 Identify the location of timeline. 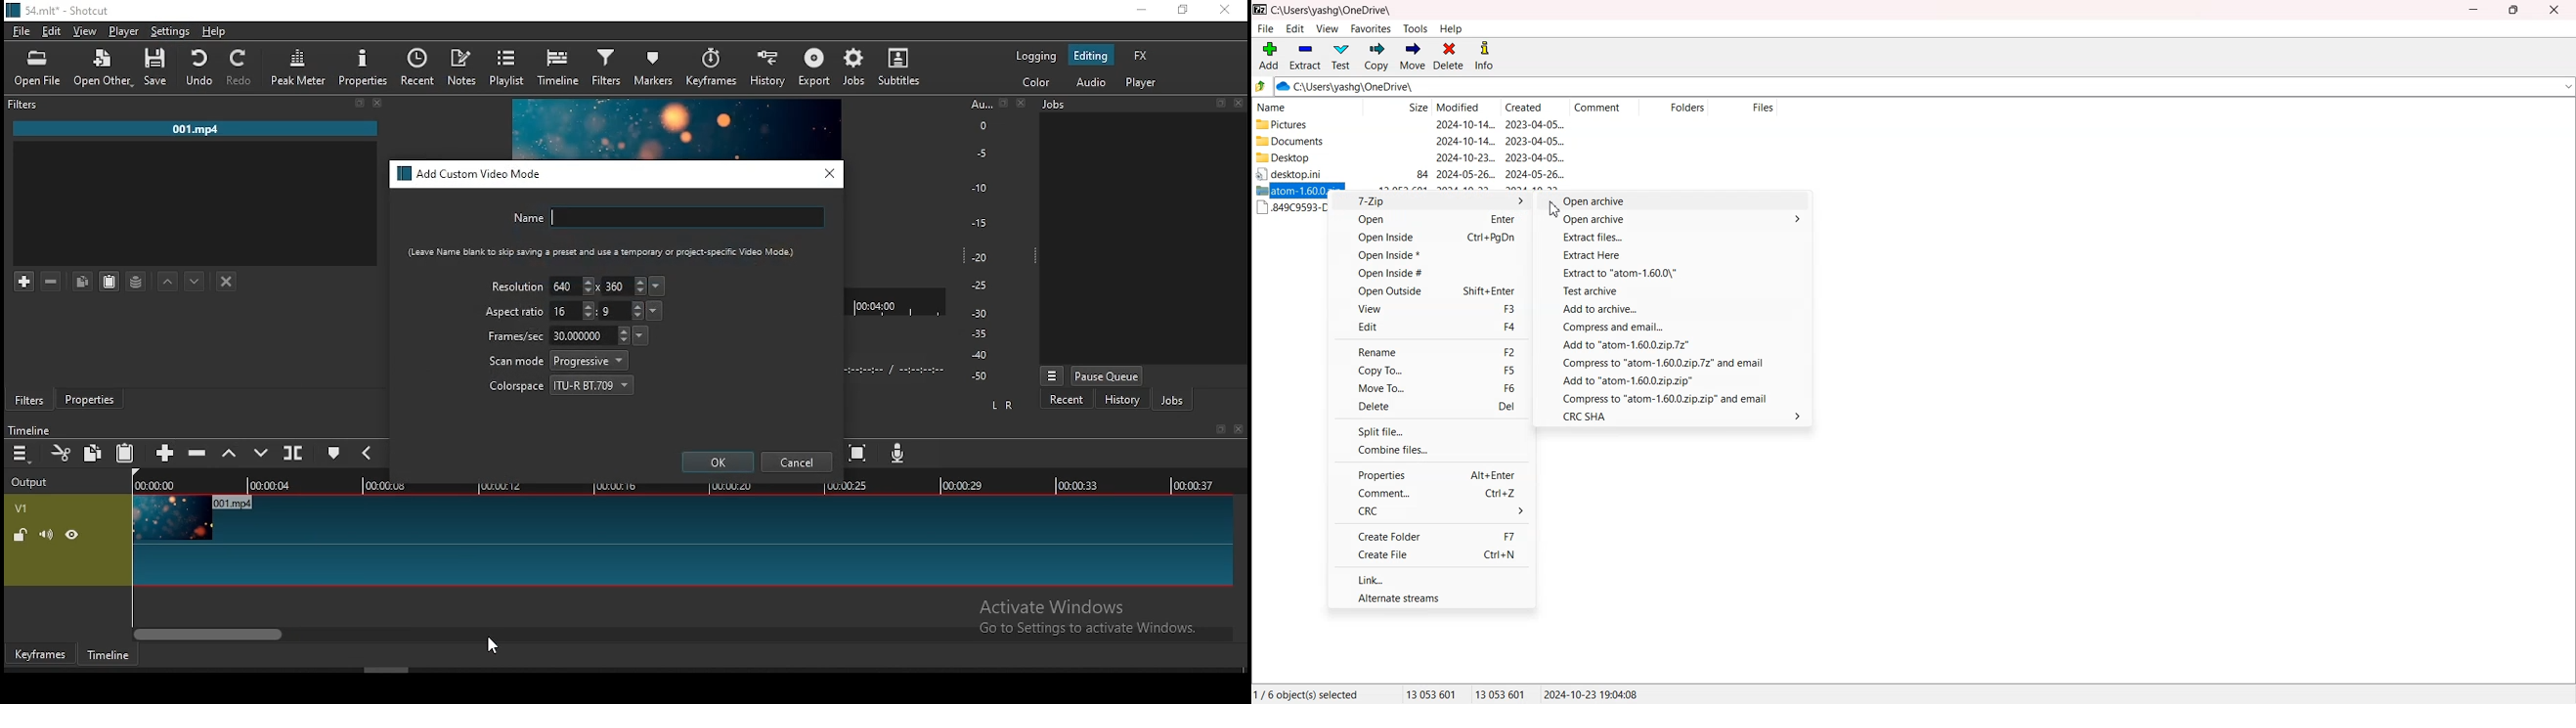
(560, 67).